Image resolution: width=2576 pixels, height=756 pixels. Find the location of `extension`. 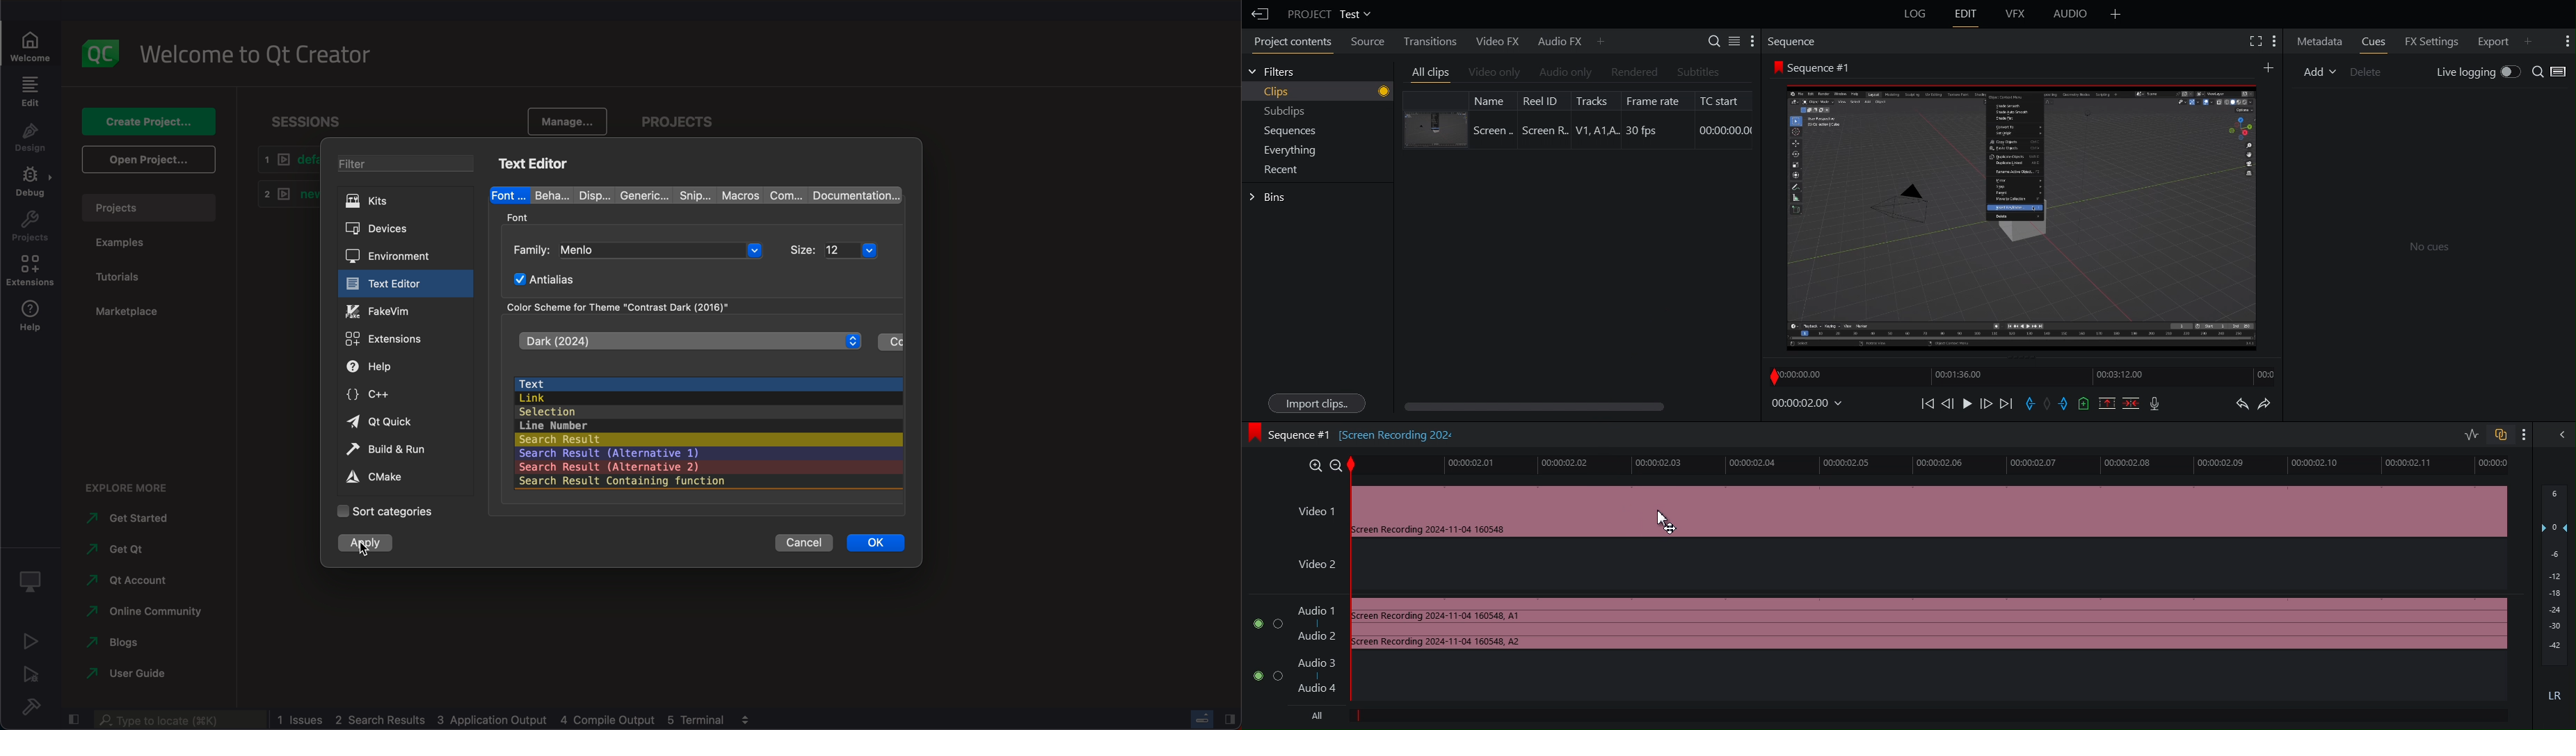

extension is located at coordinates (30, 272).